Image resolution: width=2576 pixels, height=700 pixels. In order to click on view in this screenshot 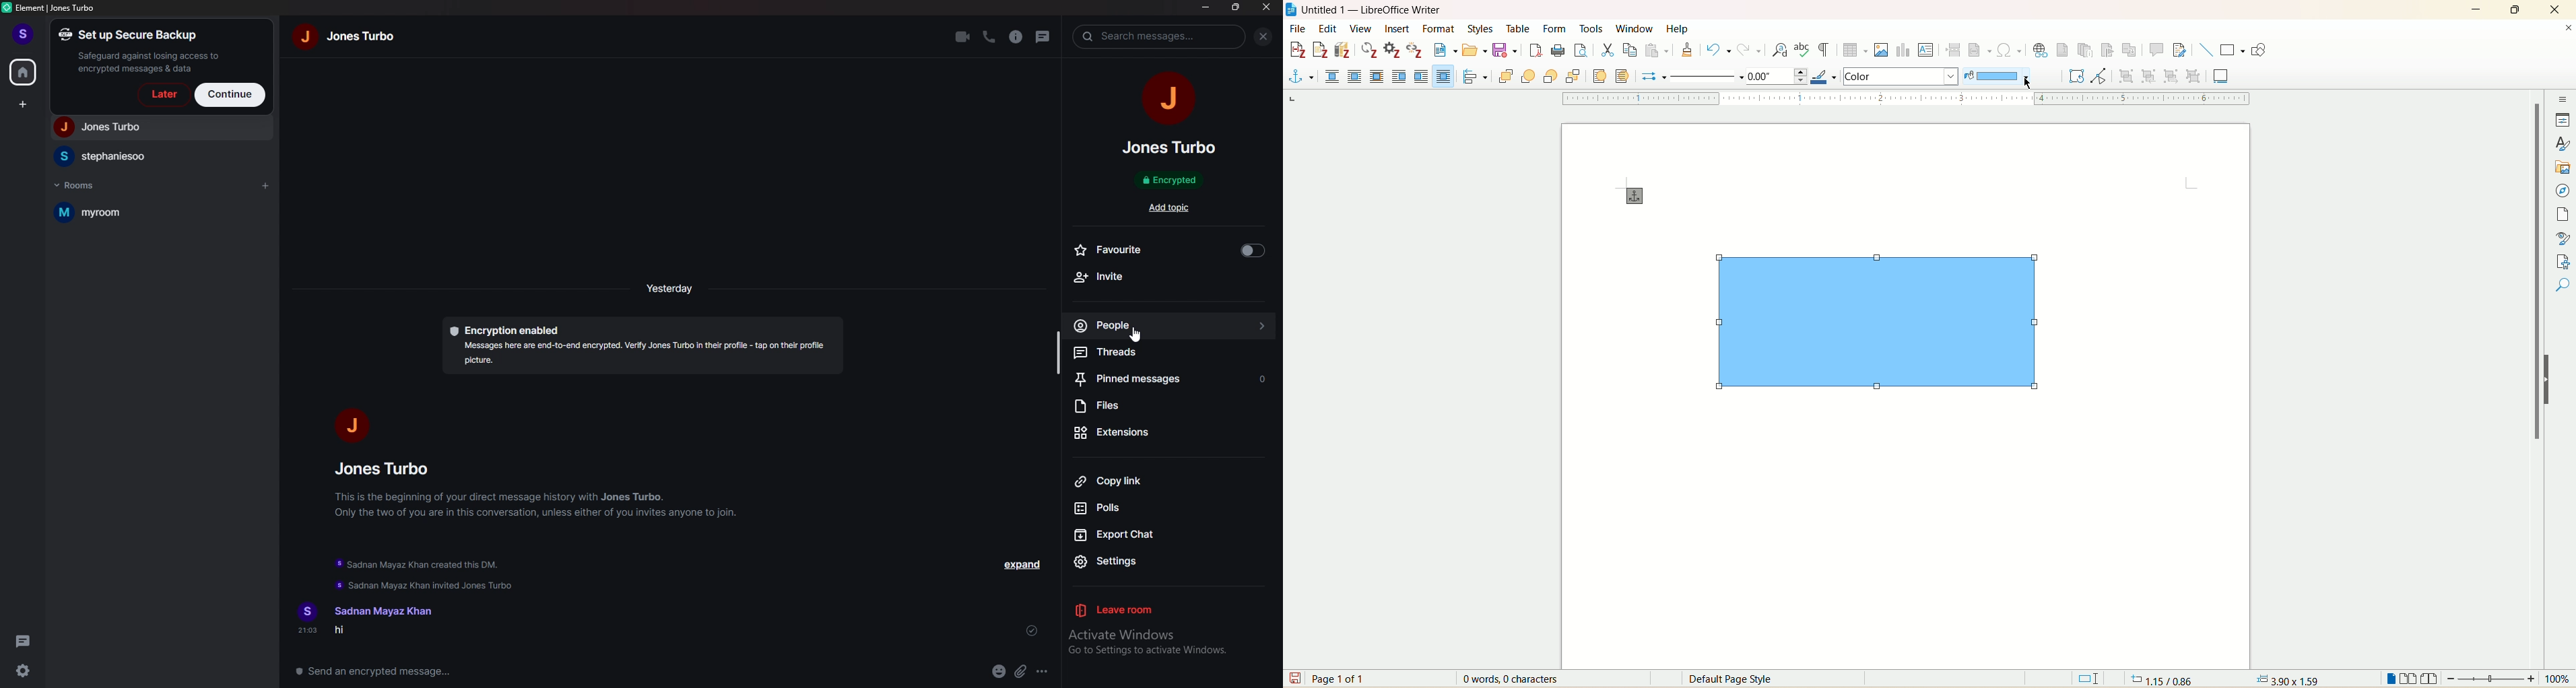, I will do `click(1361, 28)`.